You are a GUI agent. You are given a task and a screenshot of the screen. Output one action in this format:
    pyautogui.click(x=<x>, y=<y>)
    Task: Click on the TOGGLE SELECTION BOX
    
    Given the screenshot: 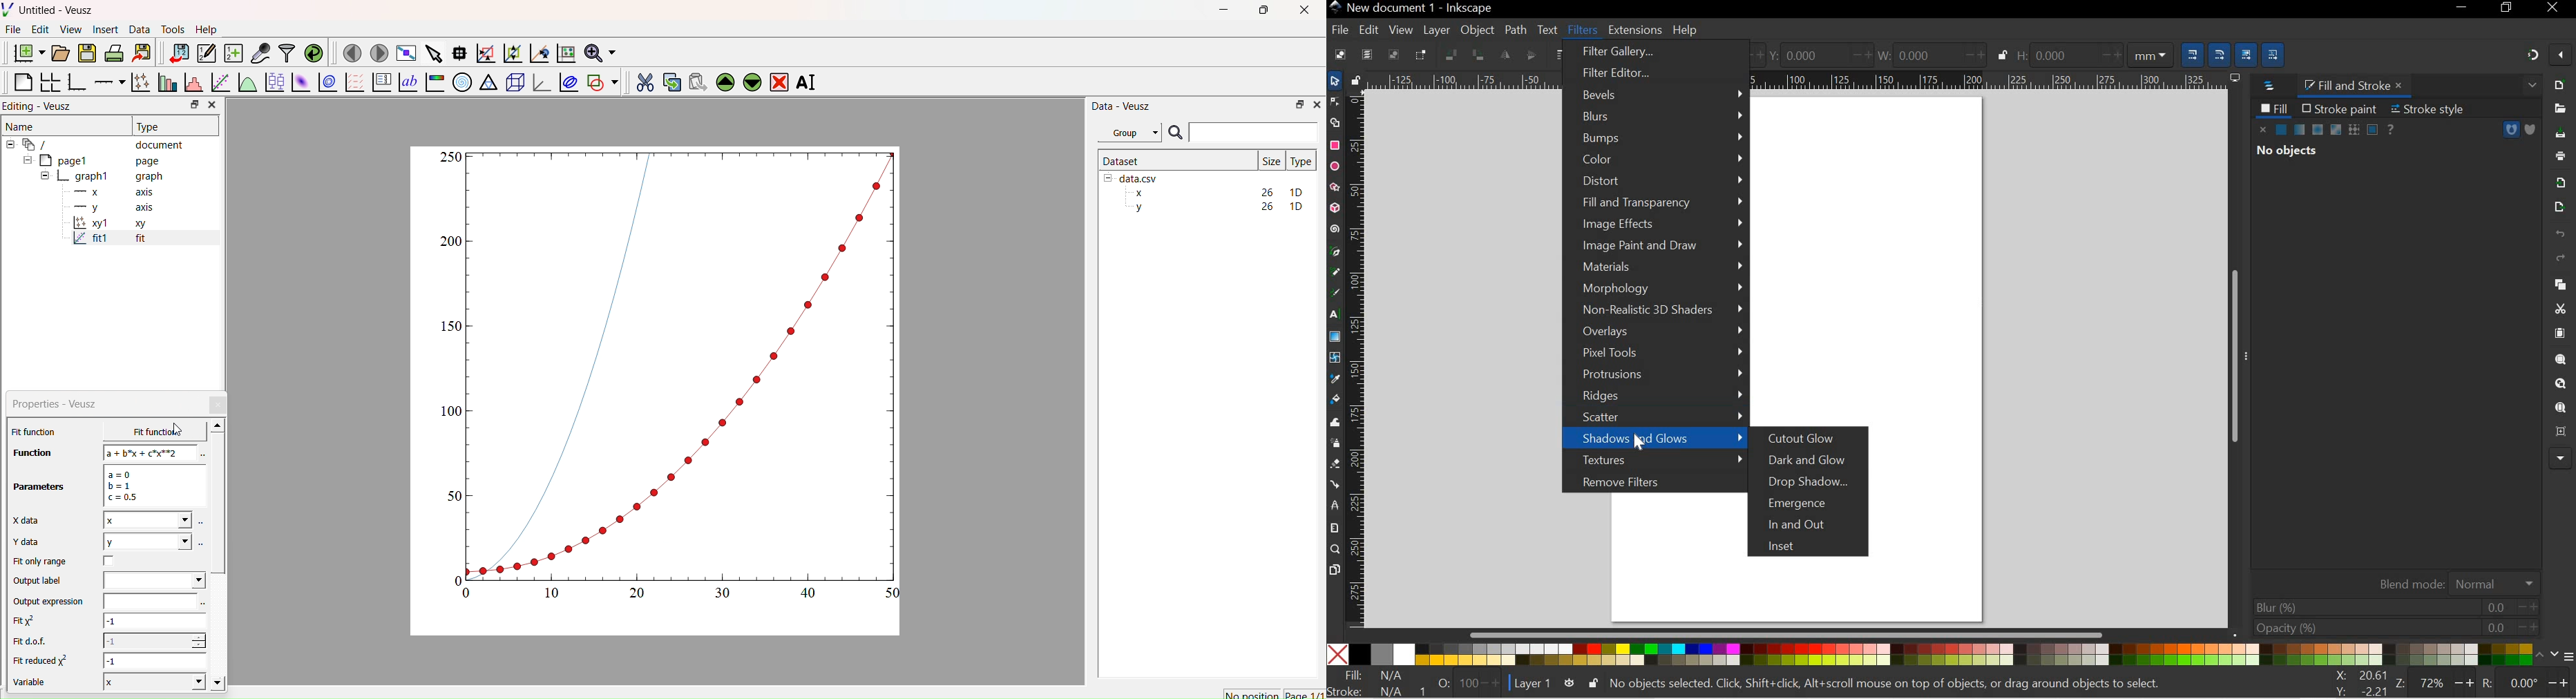 What is the action you would take?
    pyautogui.click(x=1423, y=55)
    